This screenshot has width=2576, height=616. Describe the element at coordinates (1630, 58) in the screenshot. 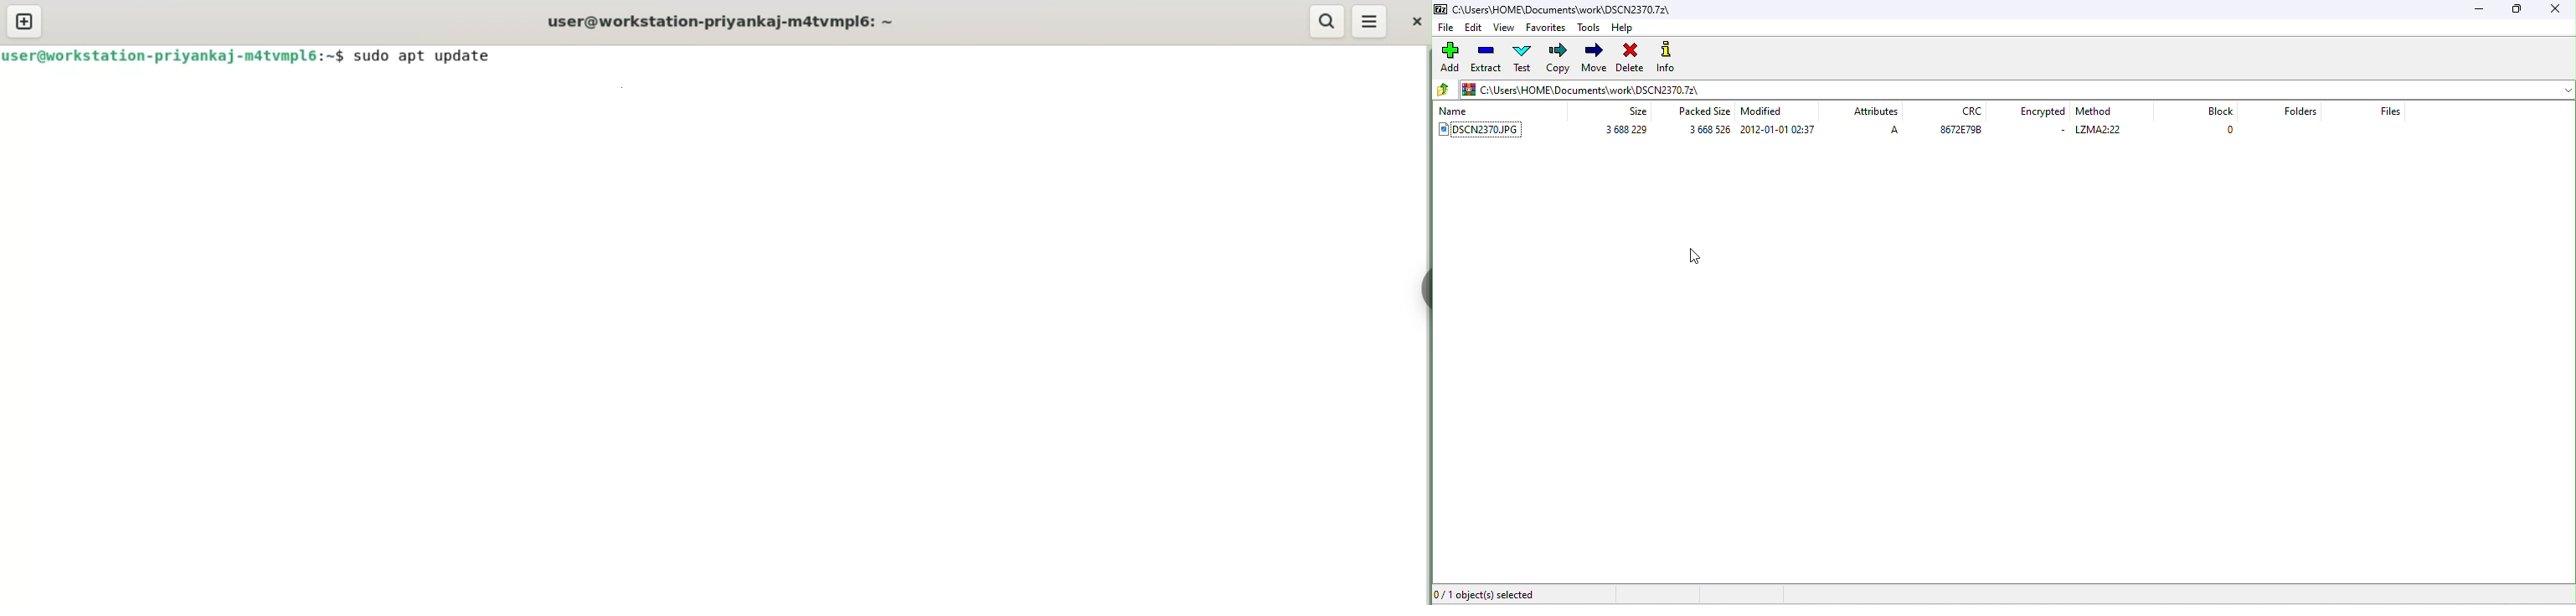

I see `delete` at that location.